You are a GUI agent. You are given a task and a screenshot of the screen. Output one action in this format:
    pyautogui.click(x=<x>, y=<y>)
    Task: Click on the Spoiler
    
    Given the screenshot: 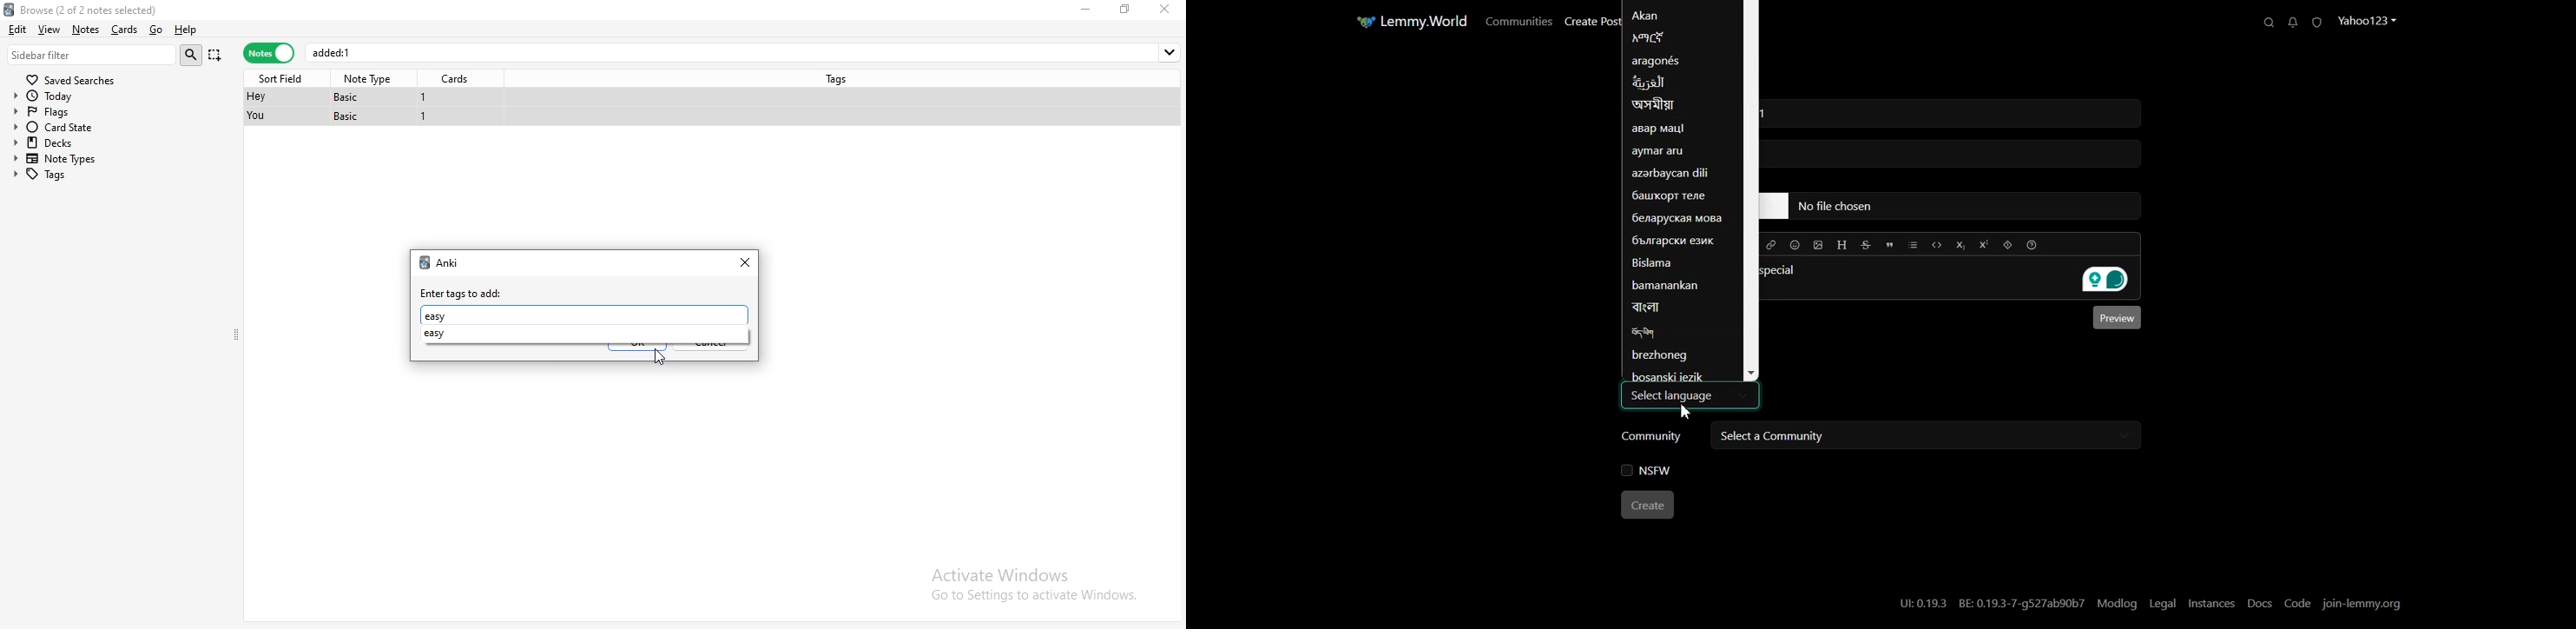 What is the action you would take?
    pyautogui.click(x=2008, y=244)
    